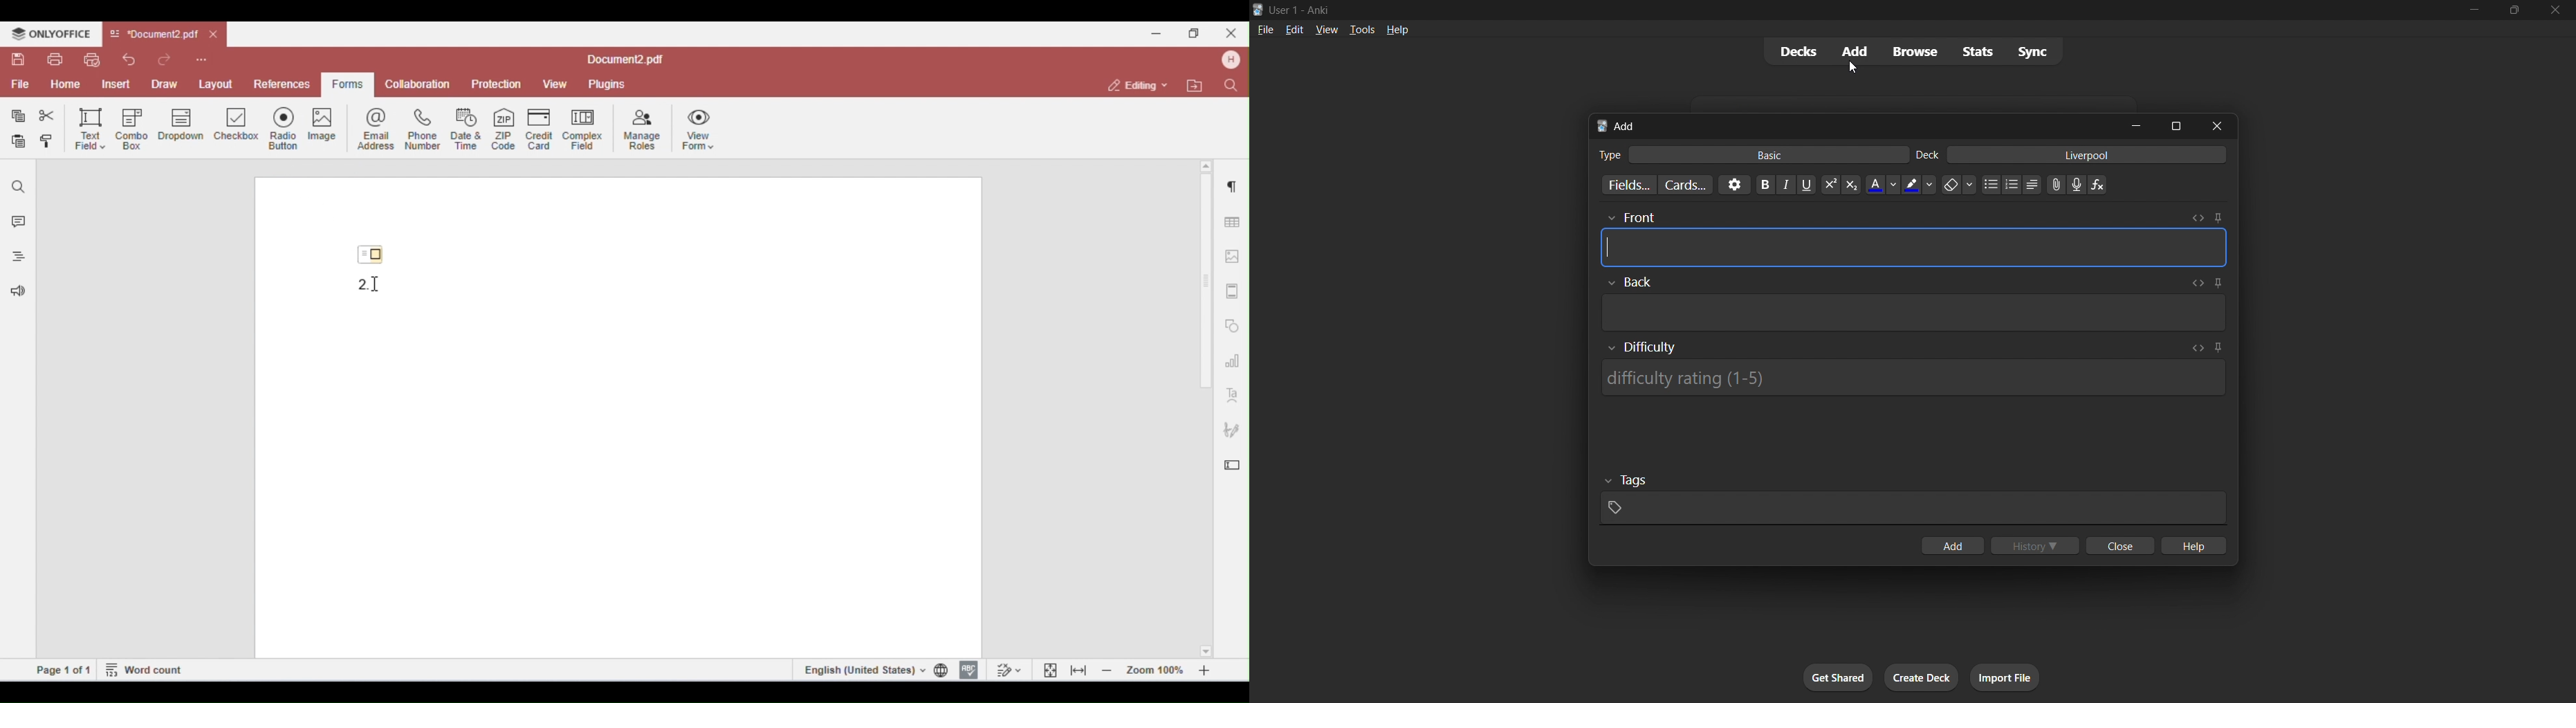 The width and height of the screenshot is (2576, 728). Describe the element at coordinates (1792, 54) in the screenshot. I see `decks` at that location.